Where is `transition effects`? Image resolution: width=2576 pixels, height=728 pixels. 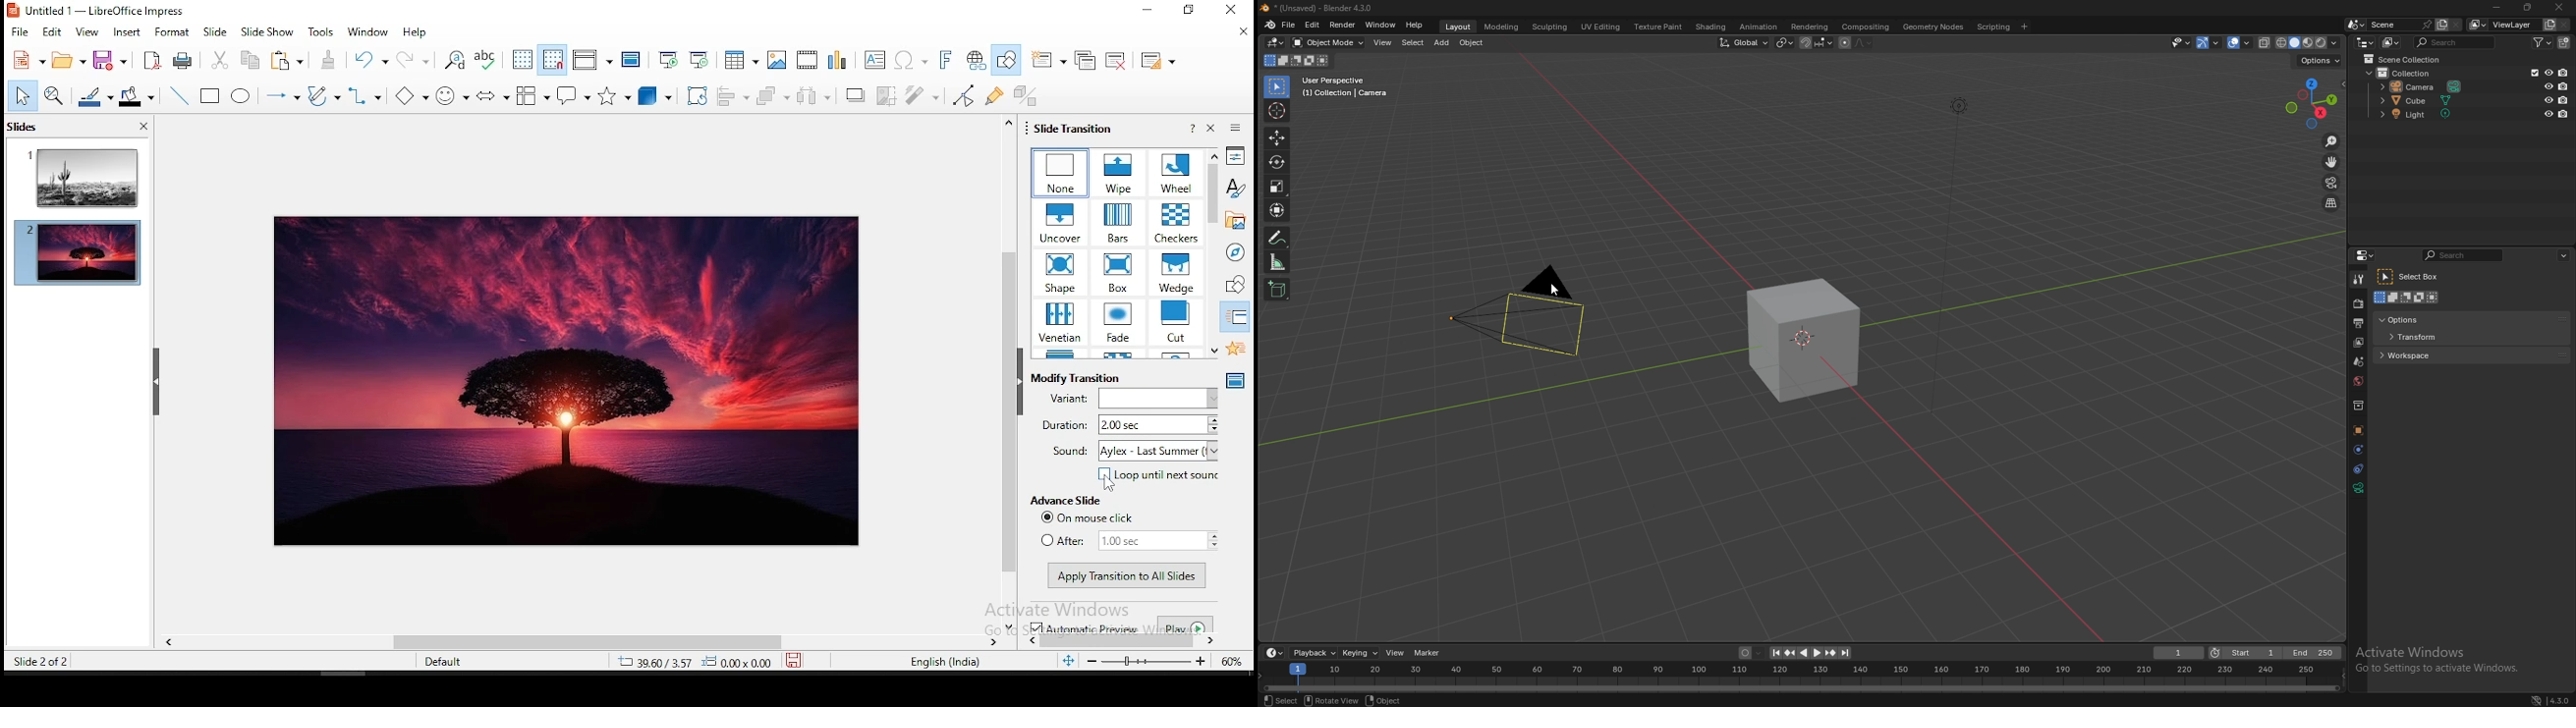
transition effects is located at coordinates (1117, 223).